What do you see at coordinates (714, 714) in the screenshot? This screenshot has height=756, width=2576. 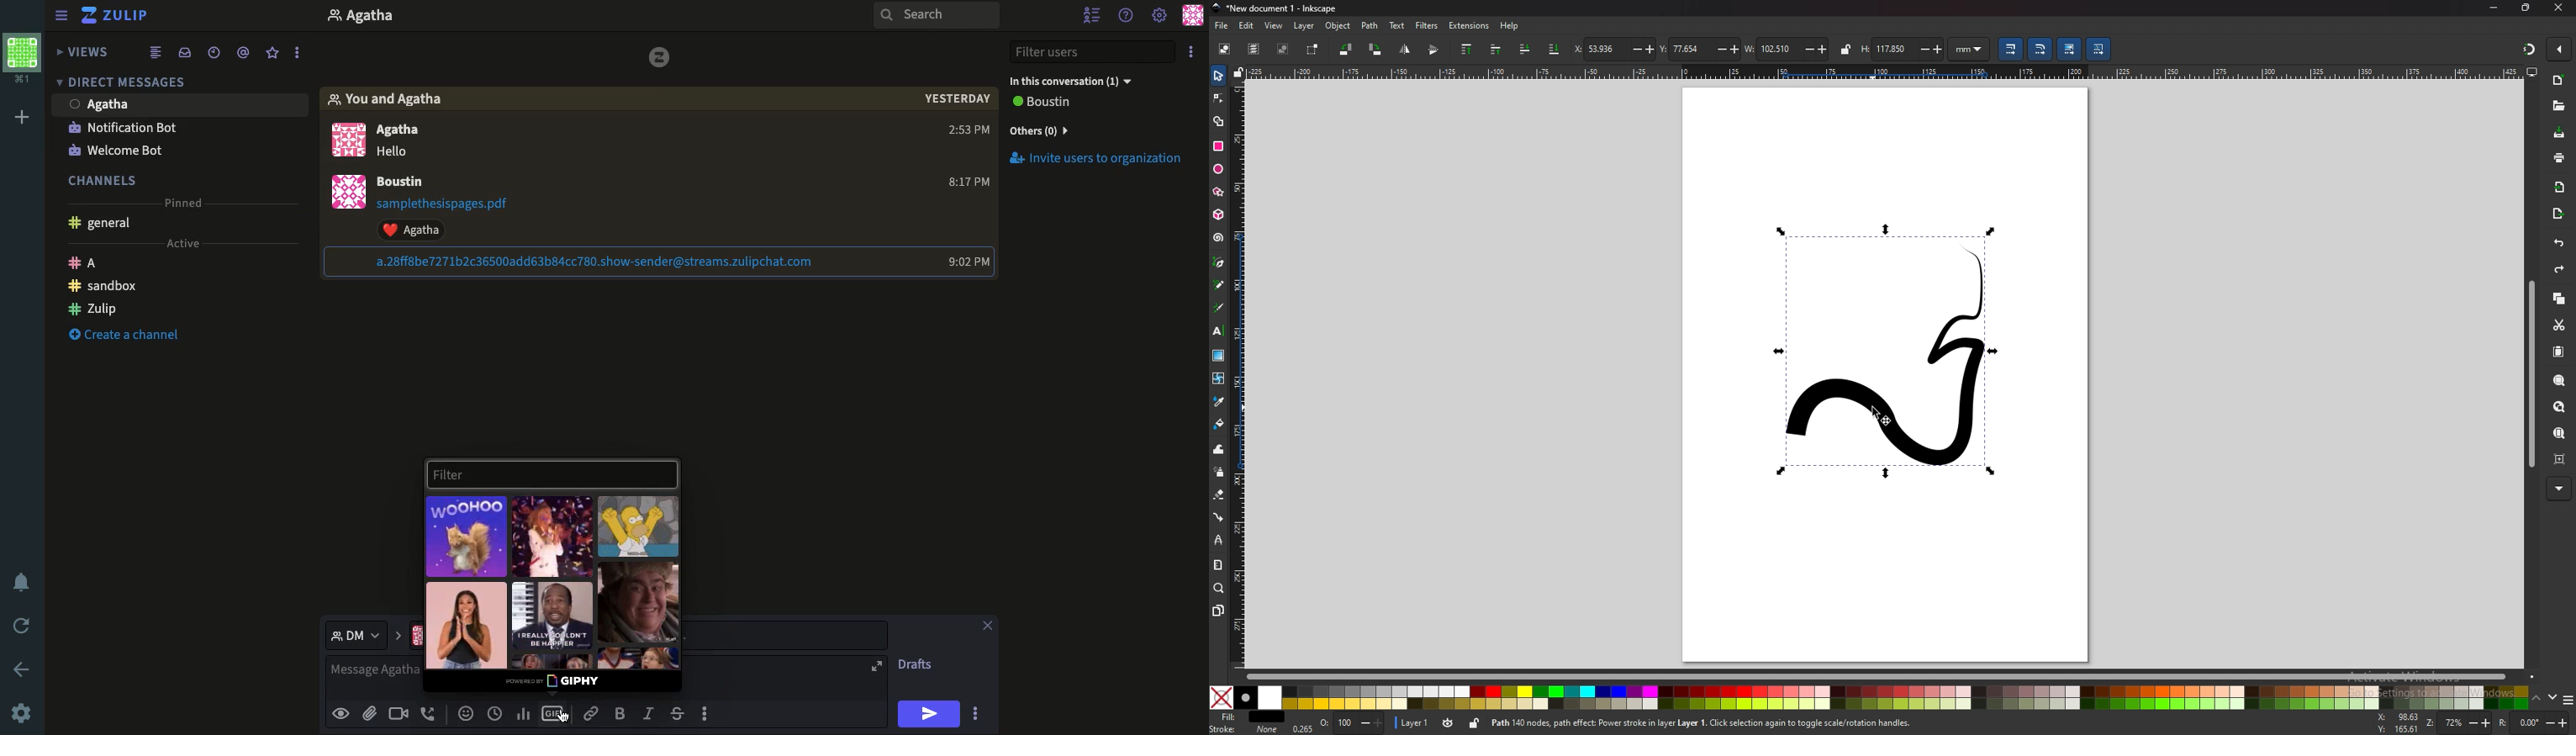 I see `More Options` at bounding box center [714, 714].